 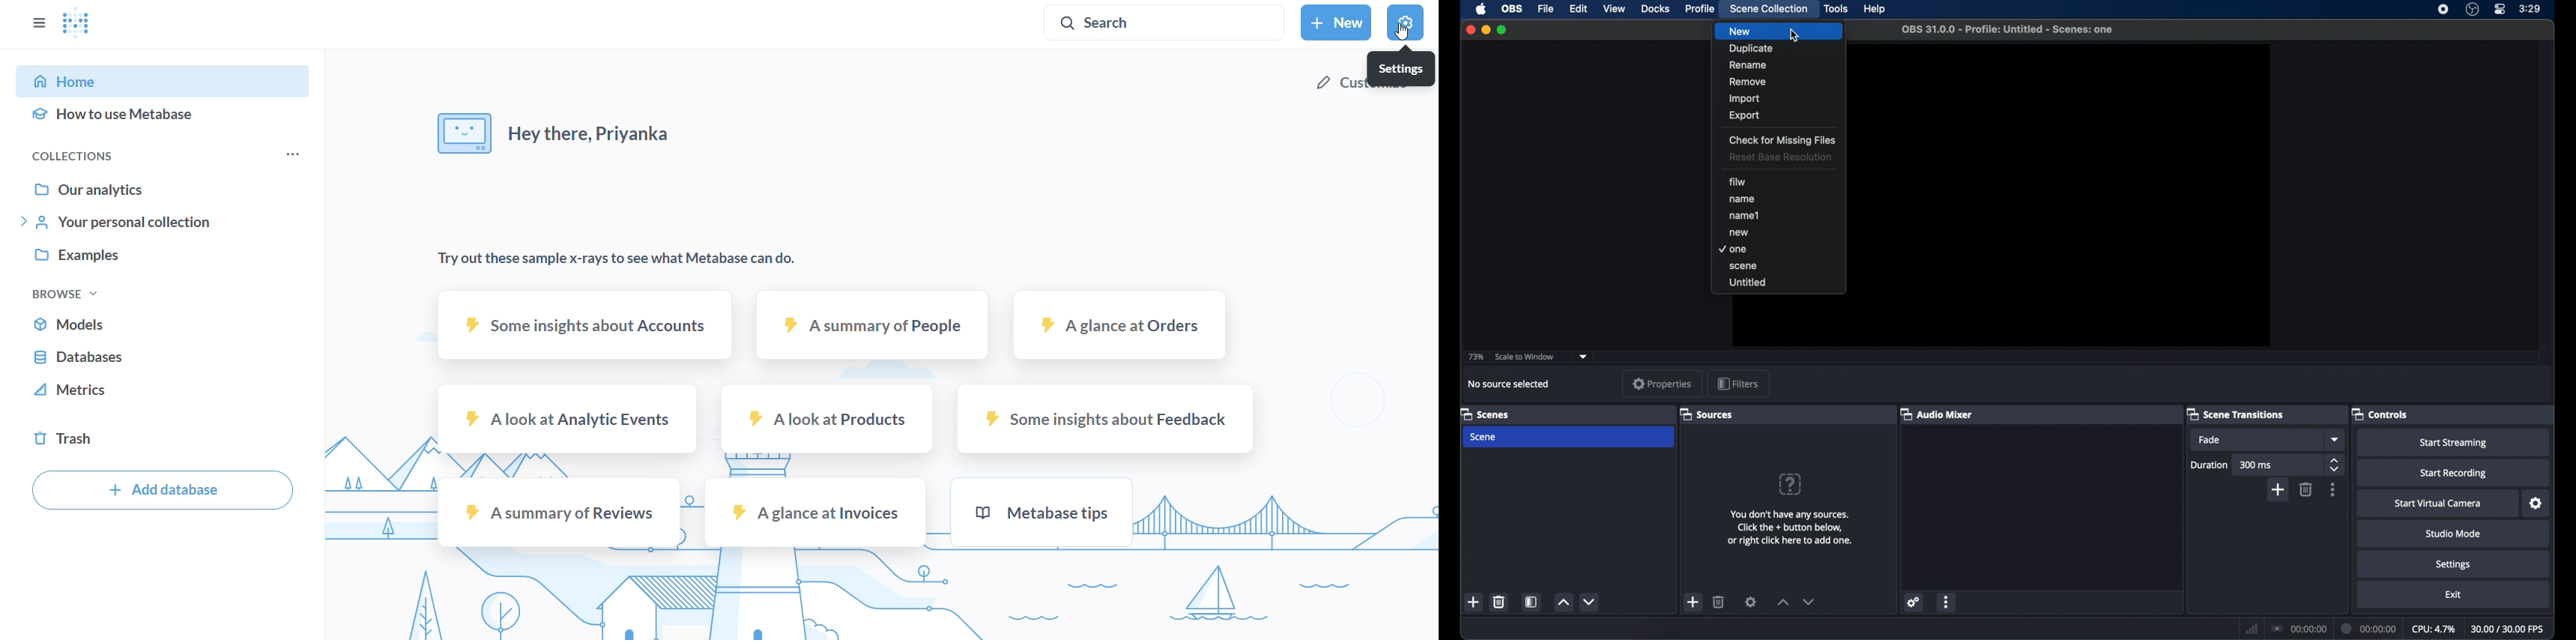 I want to click on scenes, so click(x=1485, y=414).